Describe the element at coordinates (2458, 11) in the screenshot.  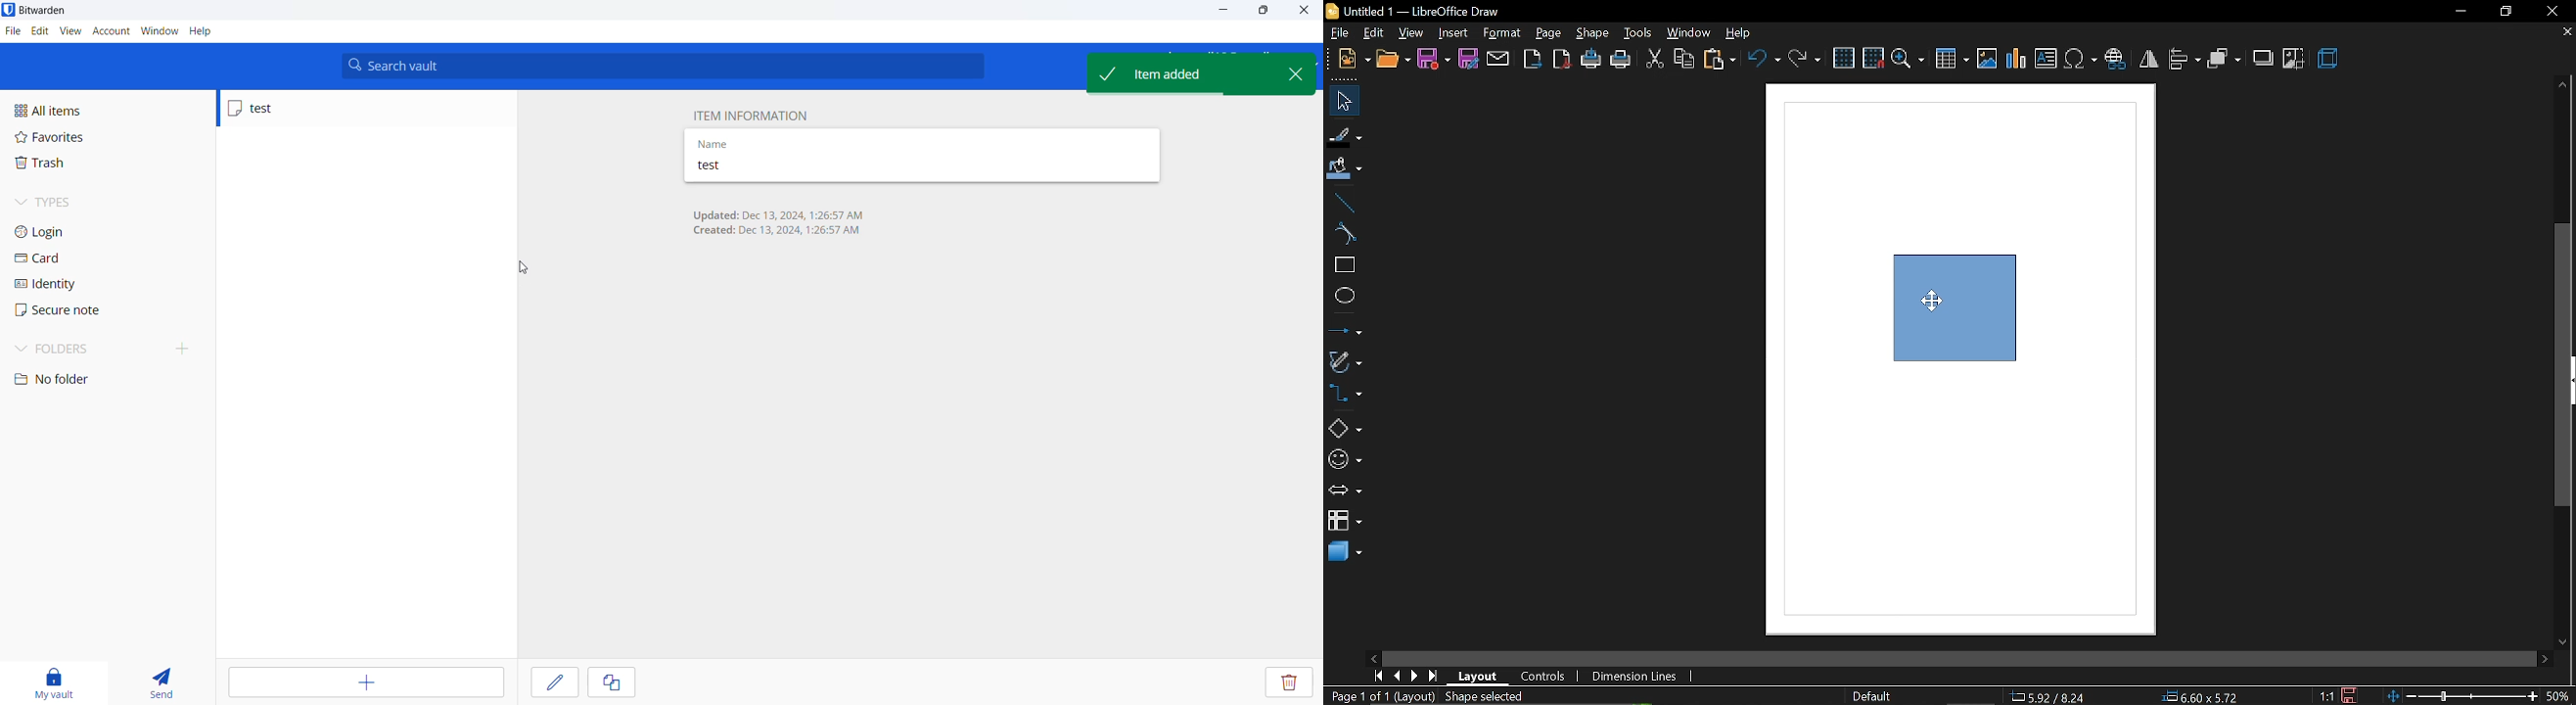
I see `Minimize` at that location.